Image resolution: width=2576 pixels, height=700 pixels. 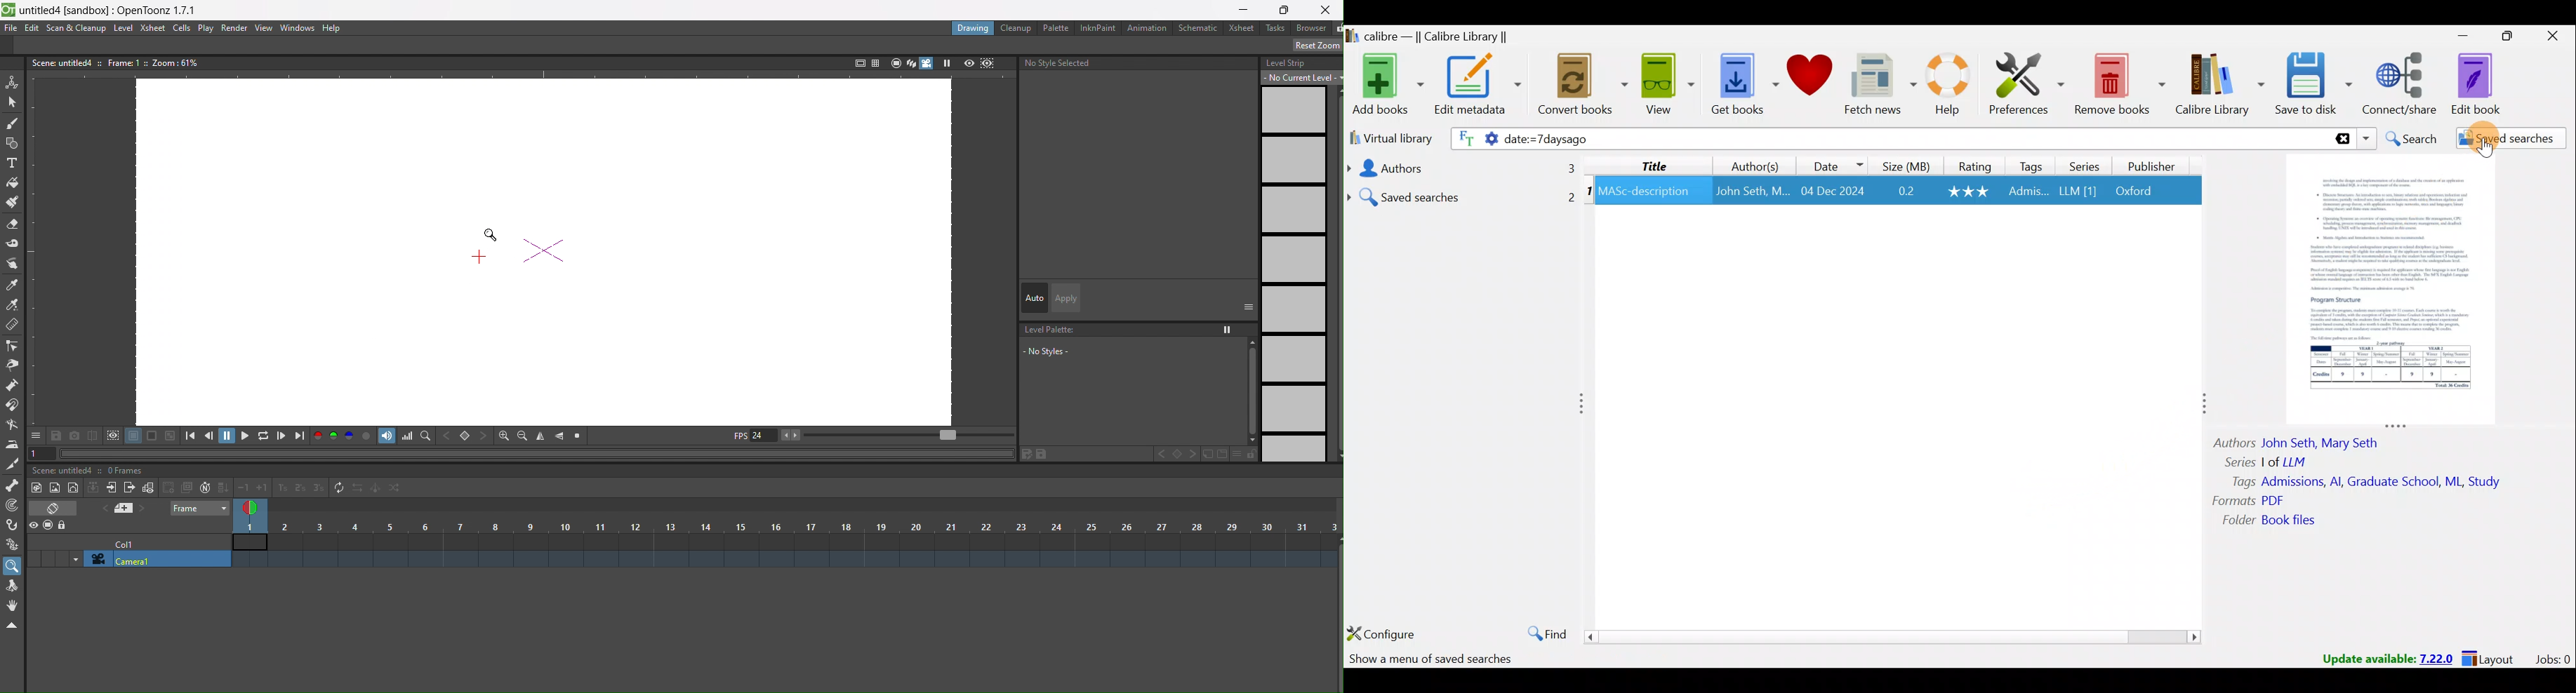 What do you see at coordinates (2307, 441) in the screenshot?
I see `Authors John Seth, Mary Seth` at bounding box center [2307, 441].